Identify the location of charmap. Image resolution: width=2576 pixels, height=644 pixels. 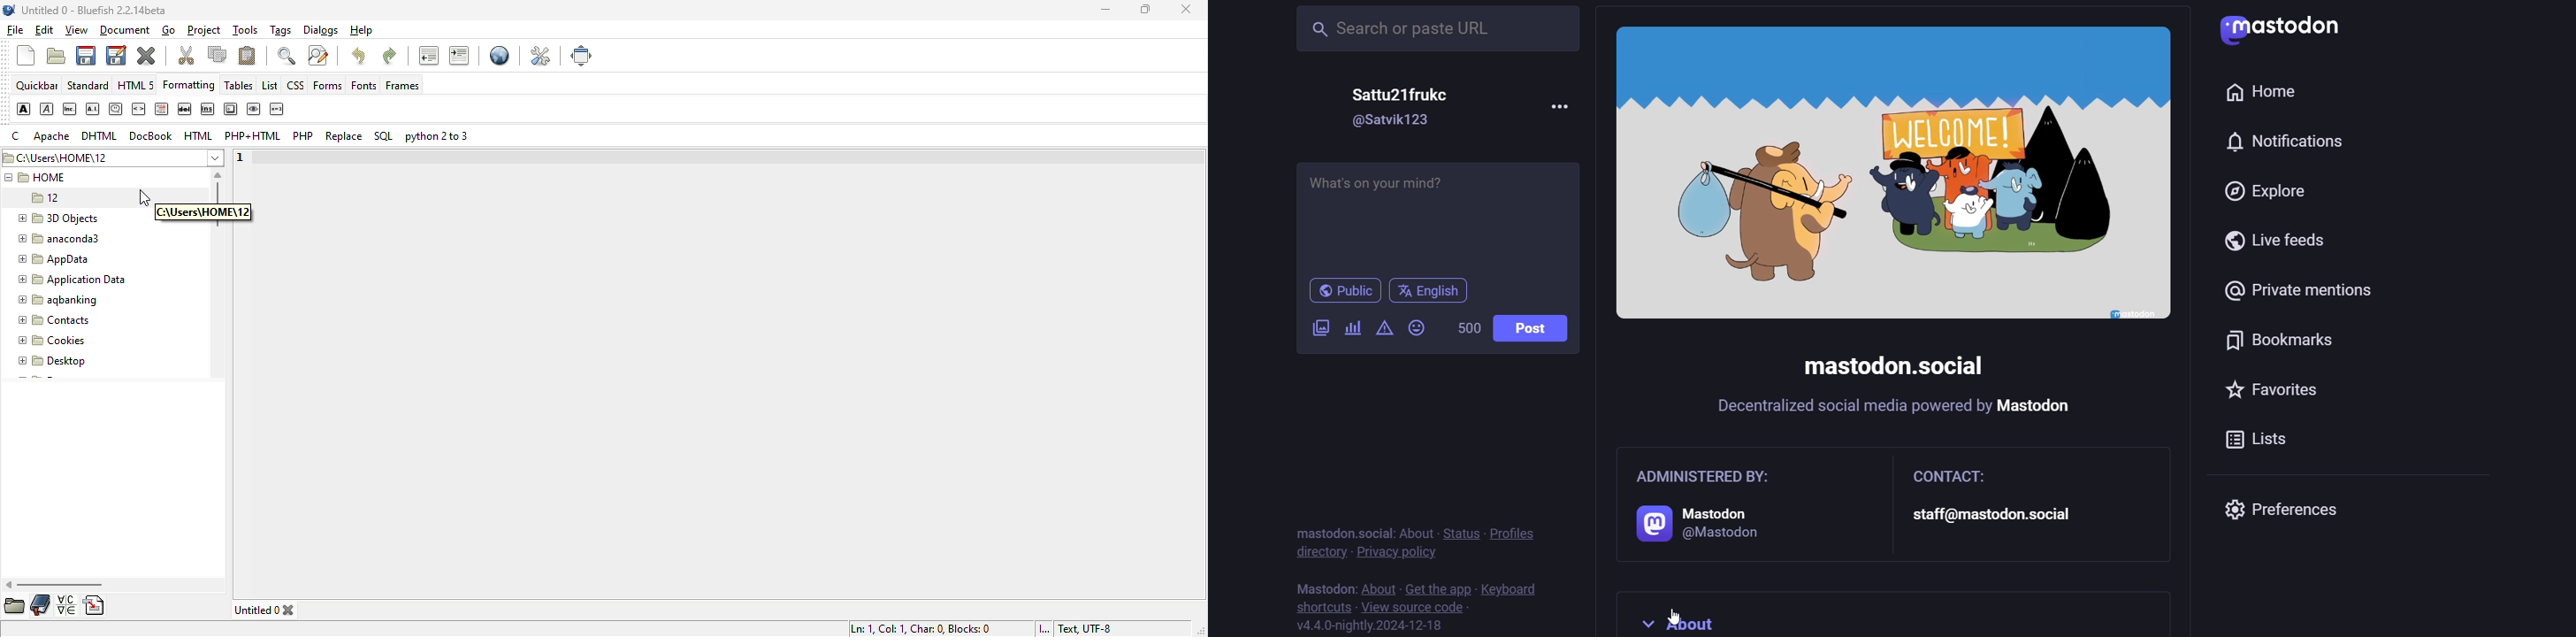
(66, 605).